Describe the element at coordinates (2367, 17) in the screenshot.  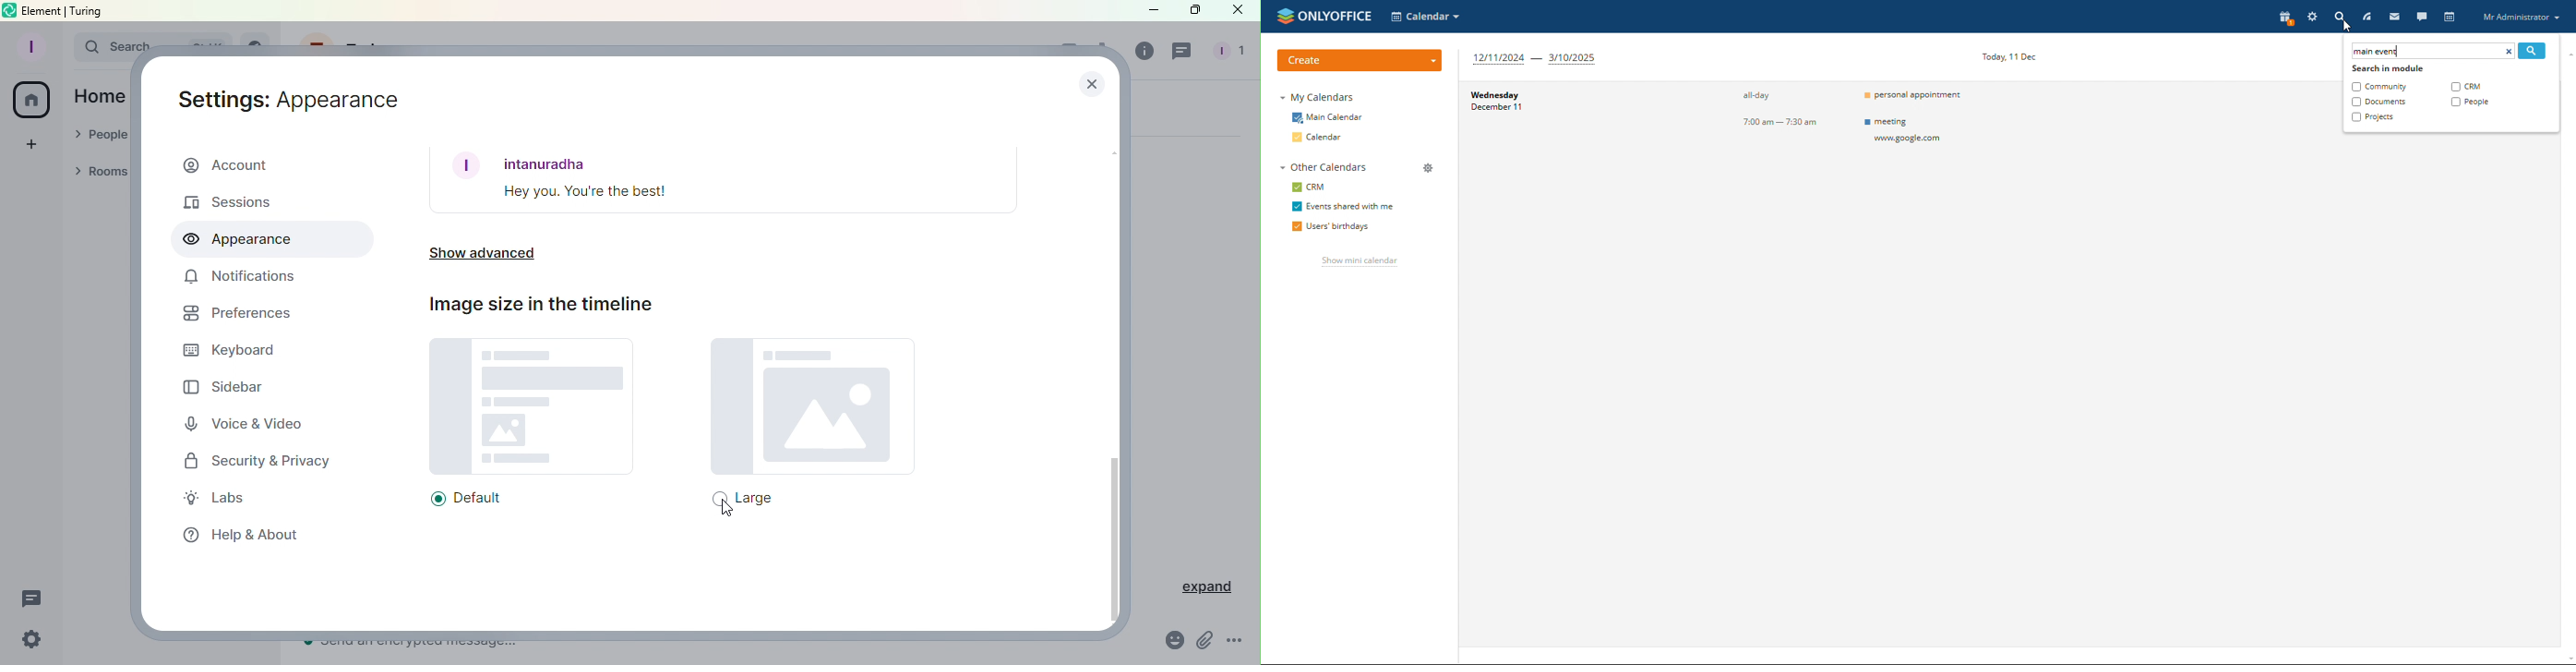
I see `feed` at that location.